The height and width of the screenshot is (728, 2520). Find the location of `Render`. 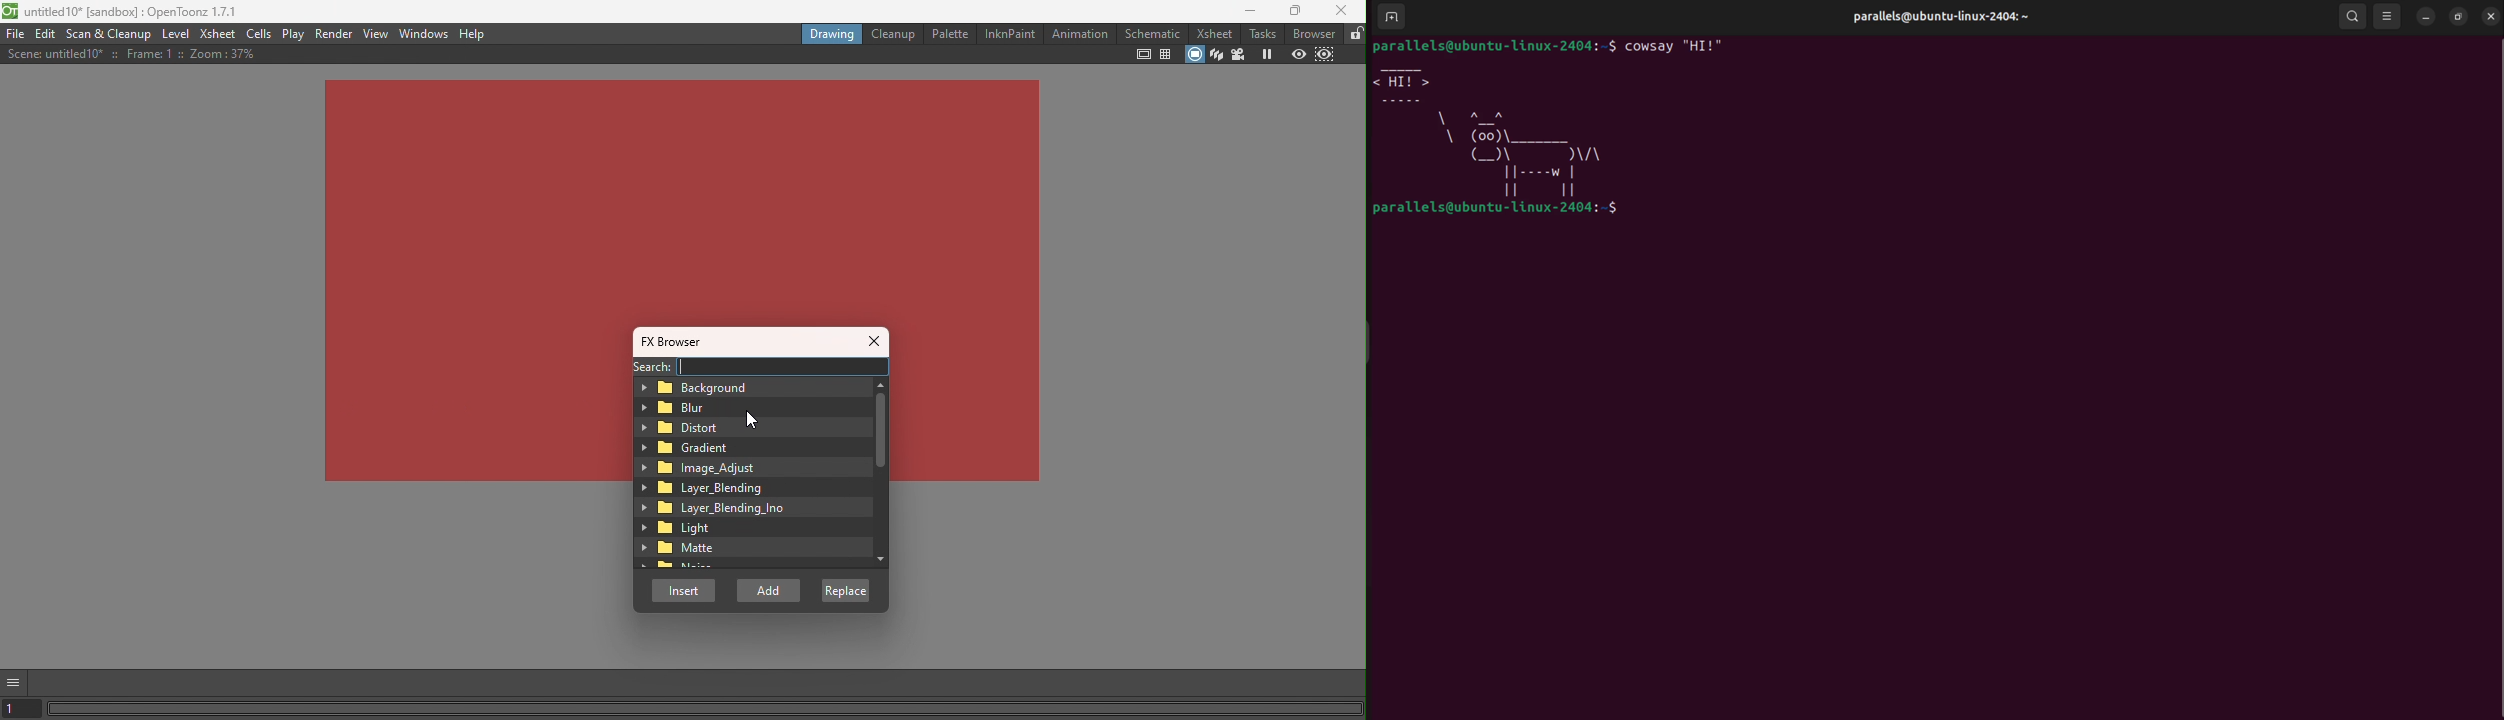

Render is located at coordinates (336, 32).